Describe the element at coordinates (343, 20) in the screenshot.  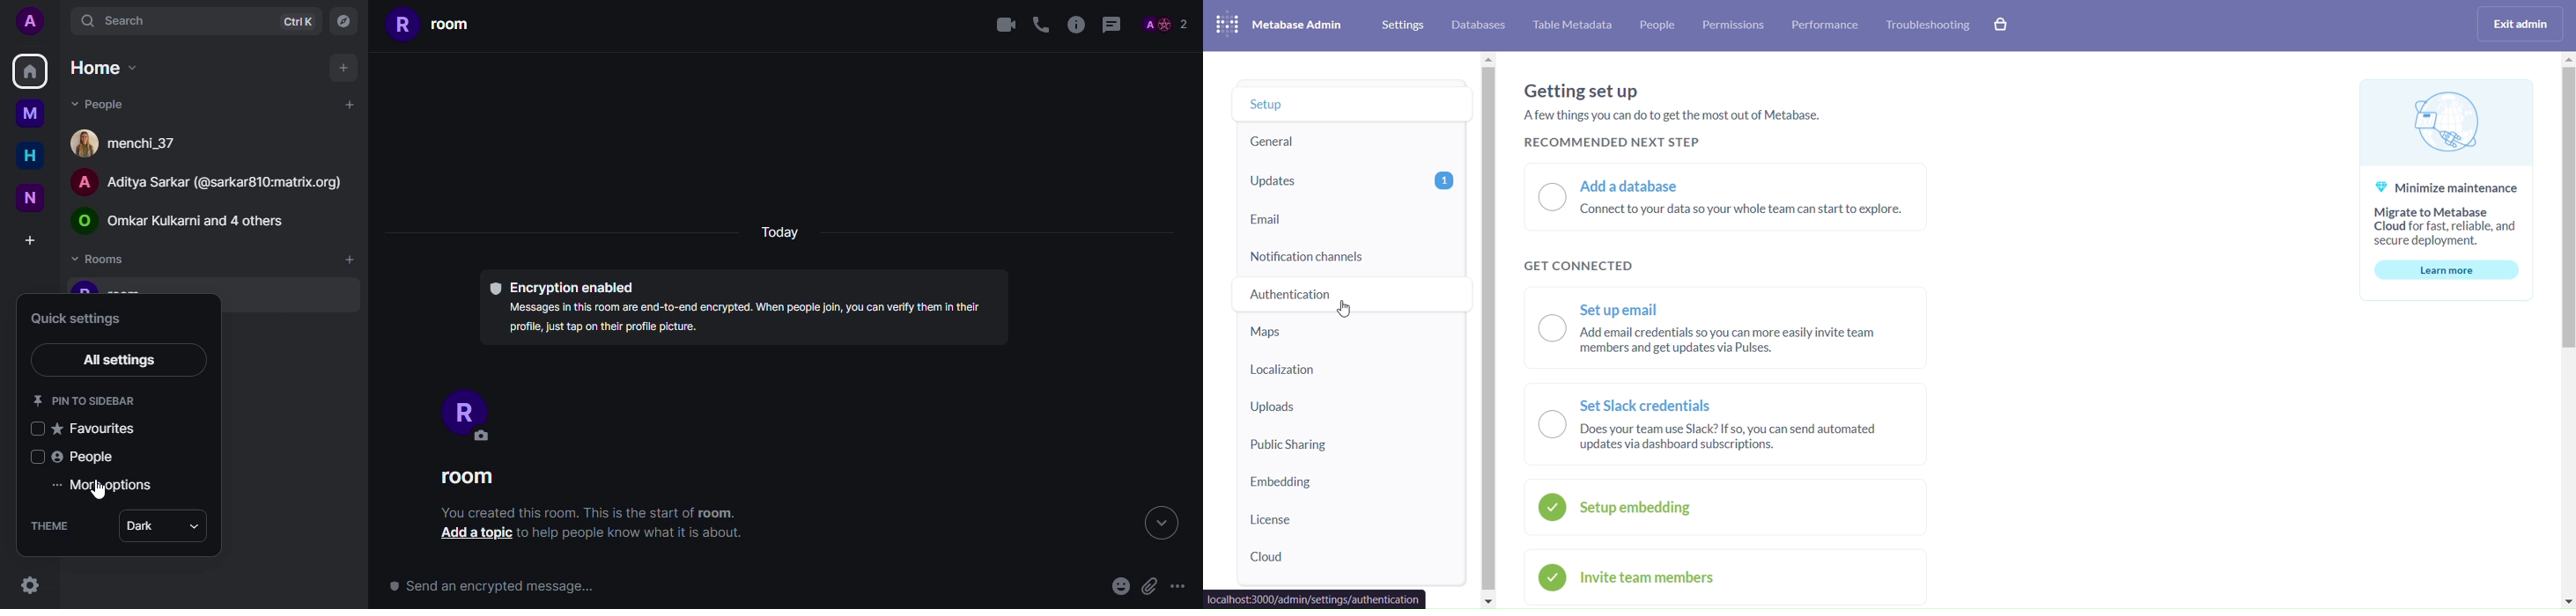
I see `navigator` at that location.